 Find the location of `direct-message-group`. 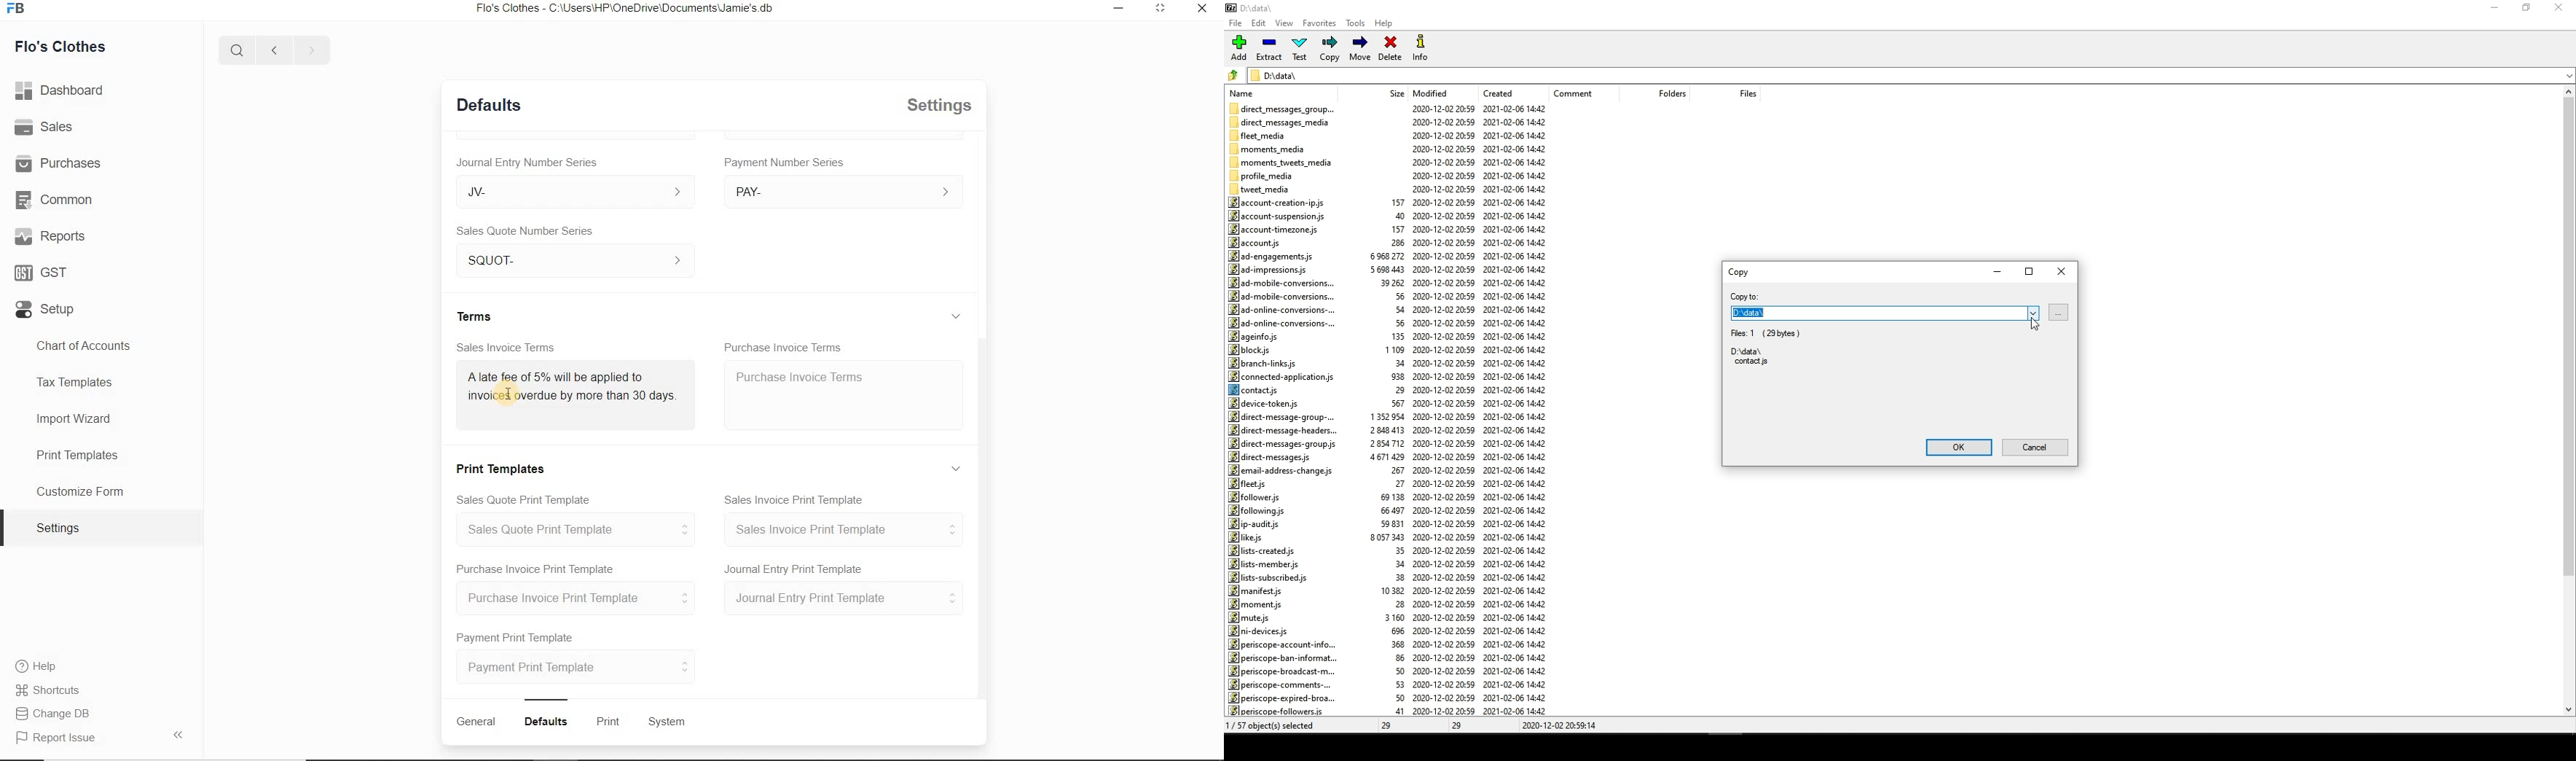

direct-message-group is located at coordinates (1286, 417).